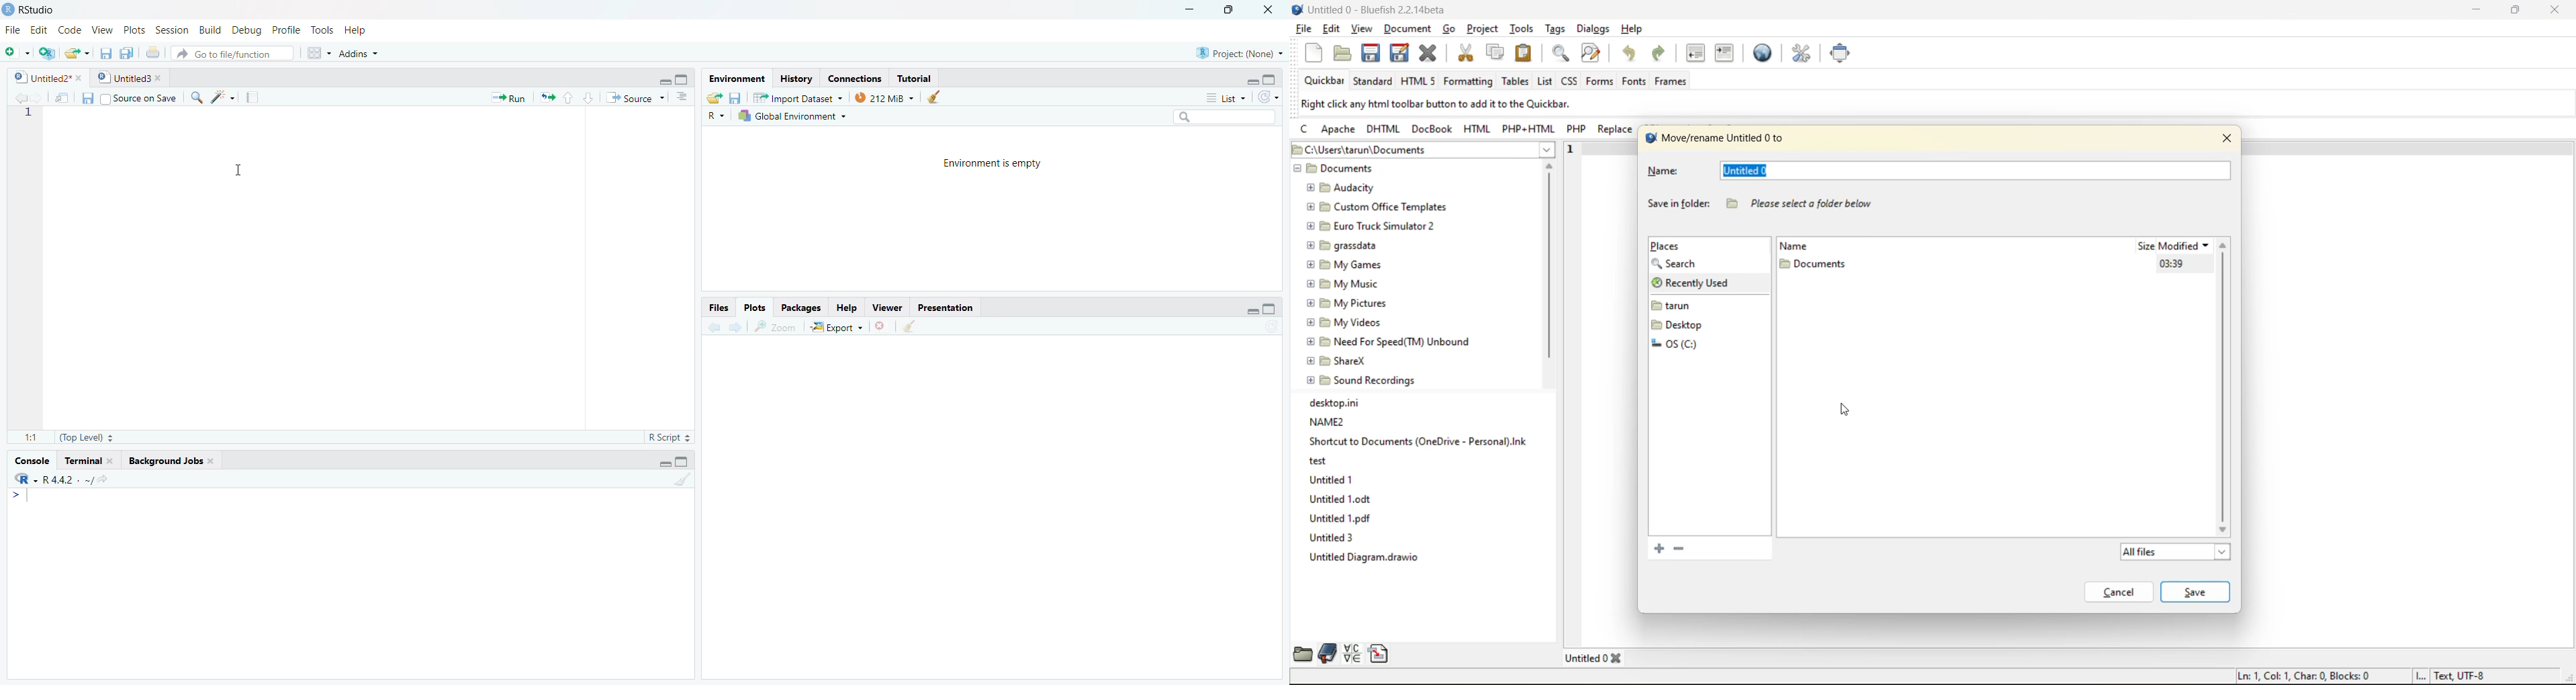 The image size is (2576, 700). What do you see at coordinates (68, 30) in the screenshot?
I see `code` at bounding box center [68, 30].